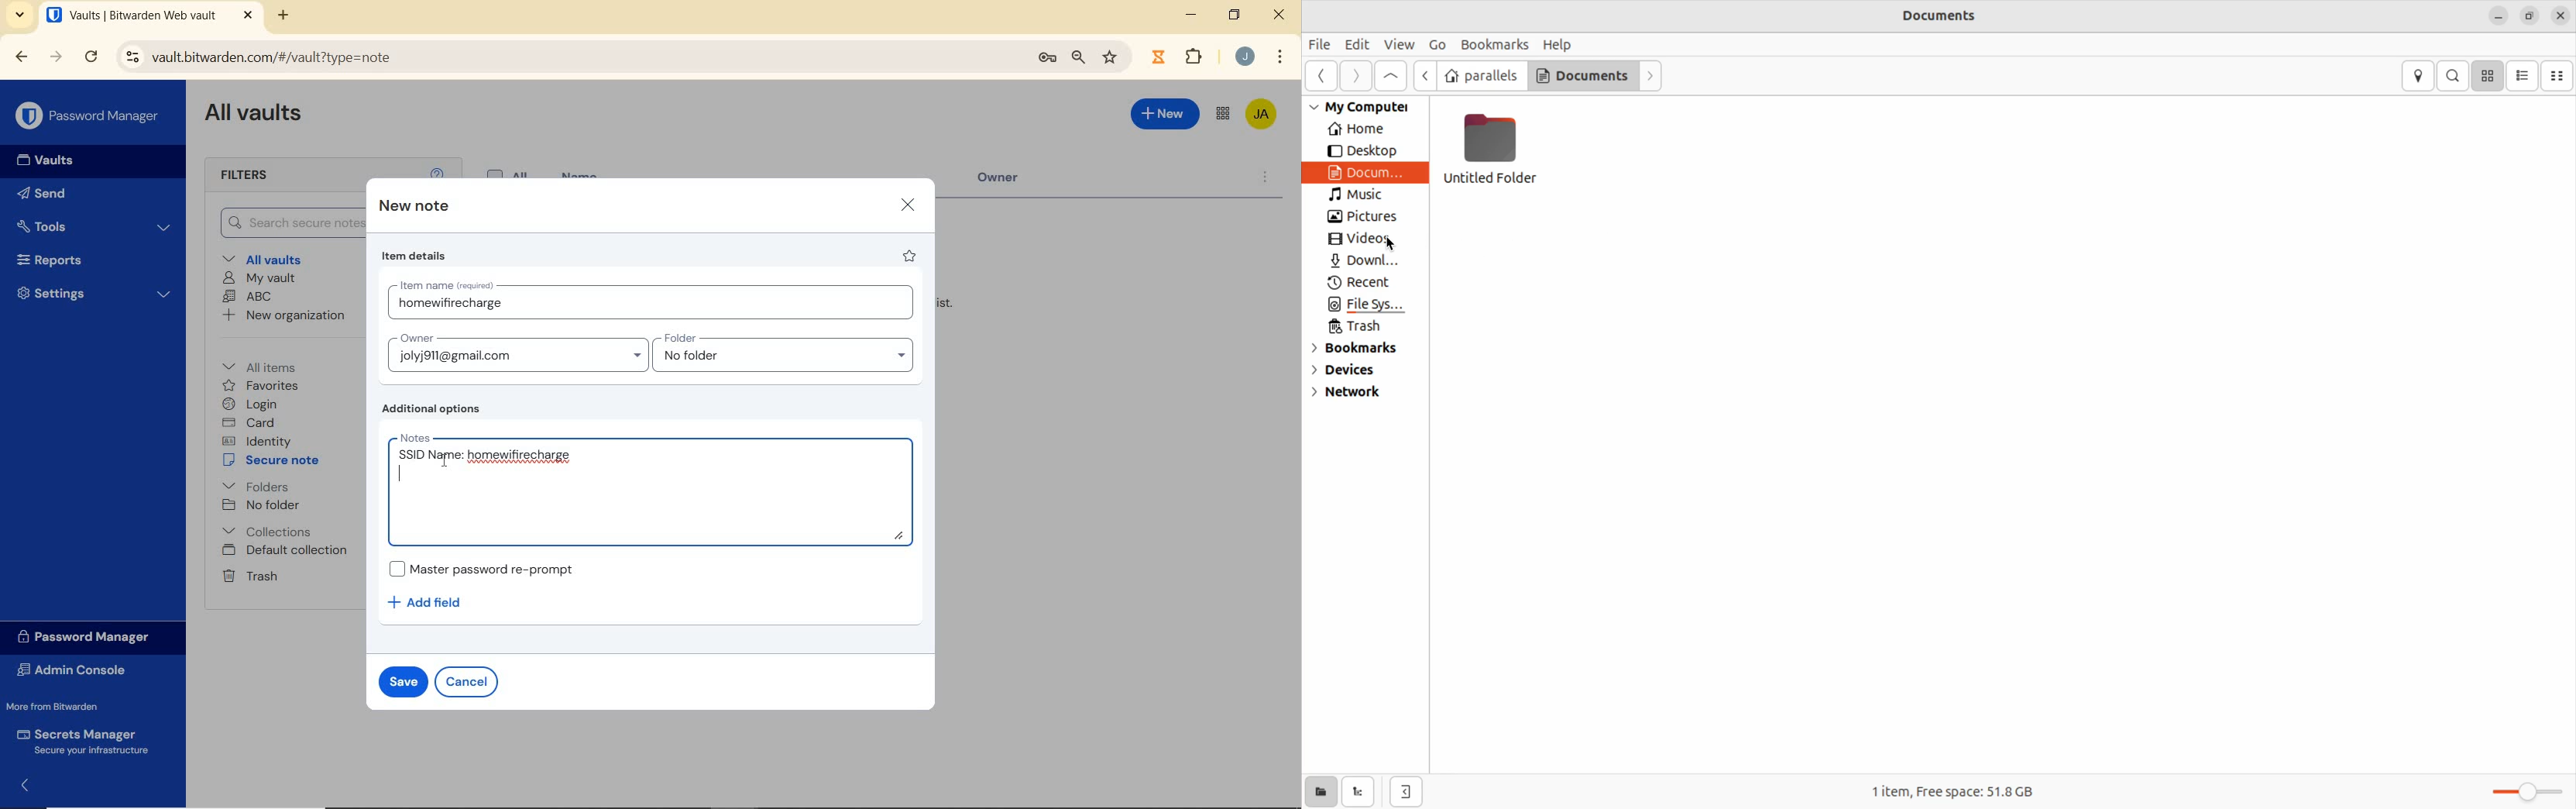 This screenshot has width=2576, height=812. What do you see at coordinates (565, 58) in the screenshot?
I see `address bar` at bounding box center [565, 58].